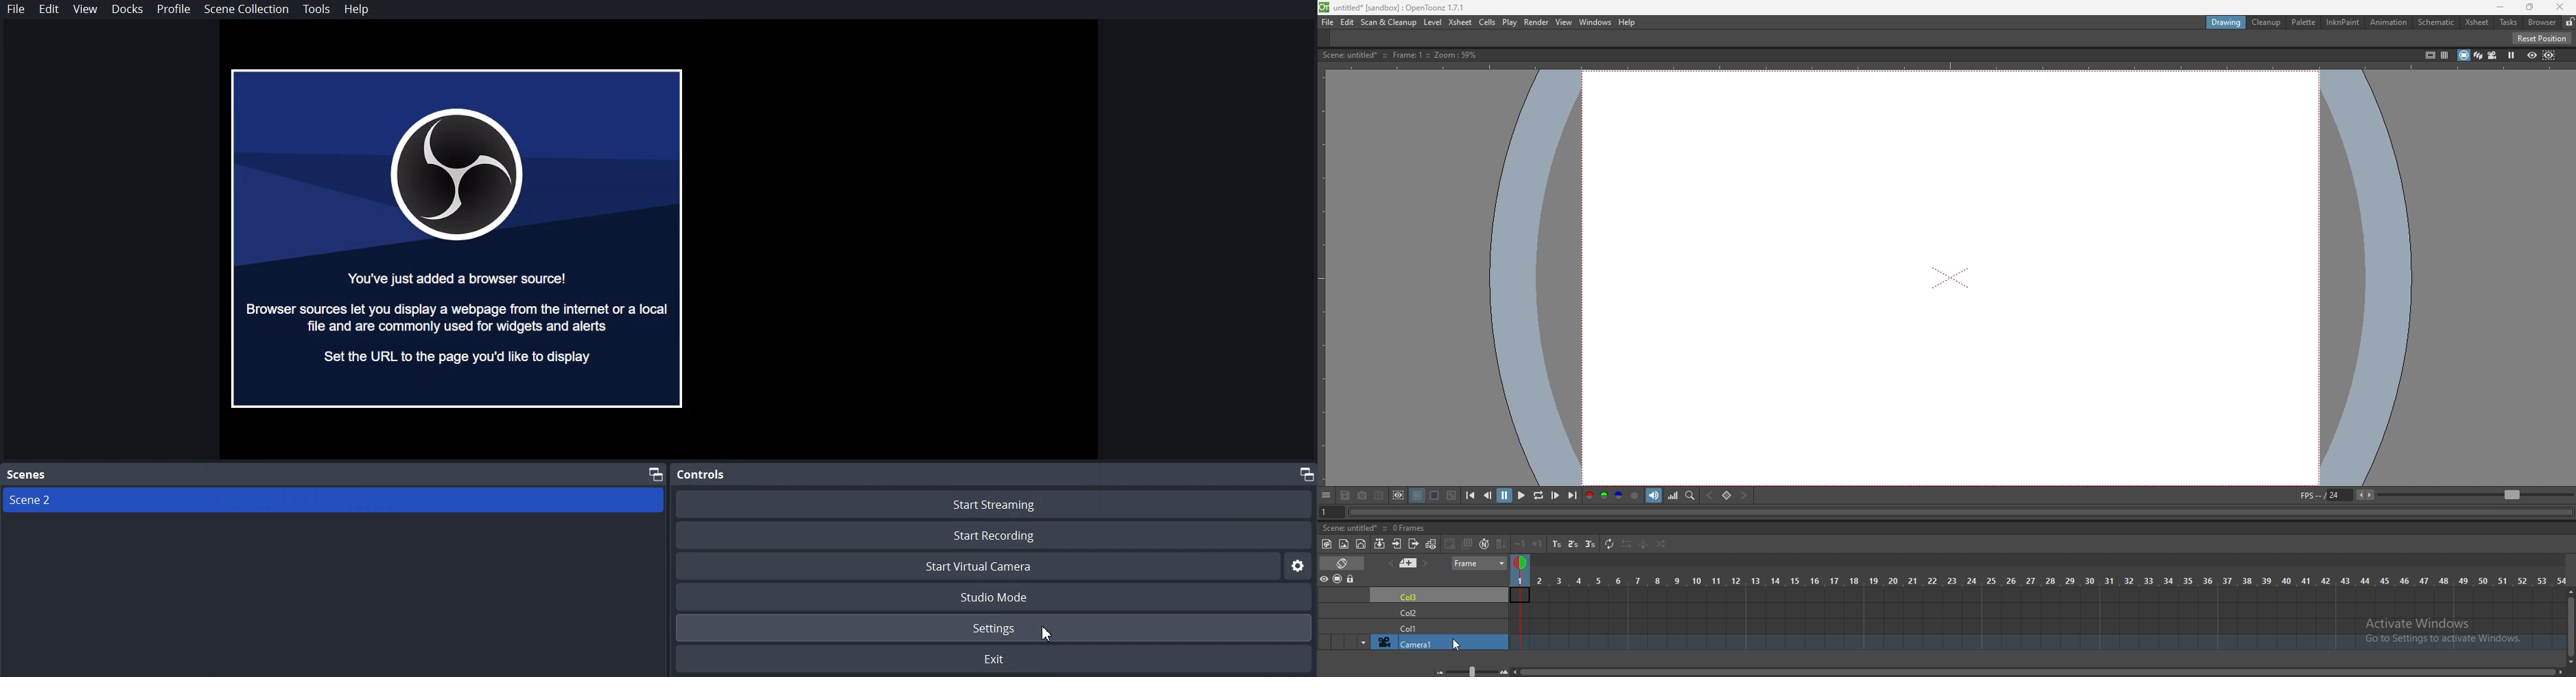 The width and height of the screenshot is (2576, 700). Describe the element at coordinates (1555, 495) in the screenshot. I see `next frame` at that location.